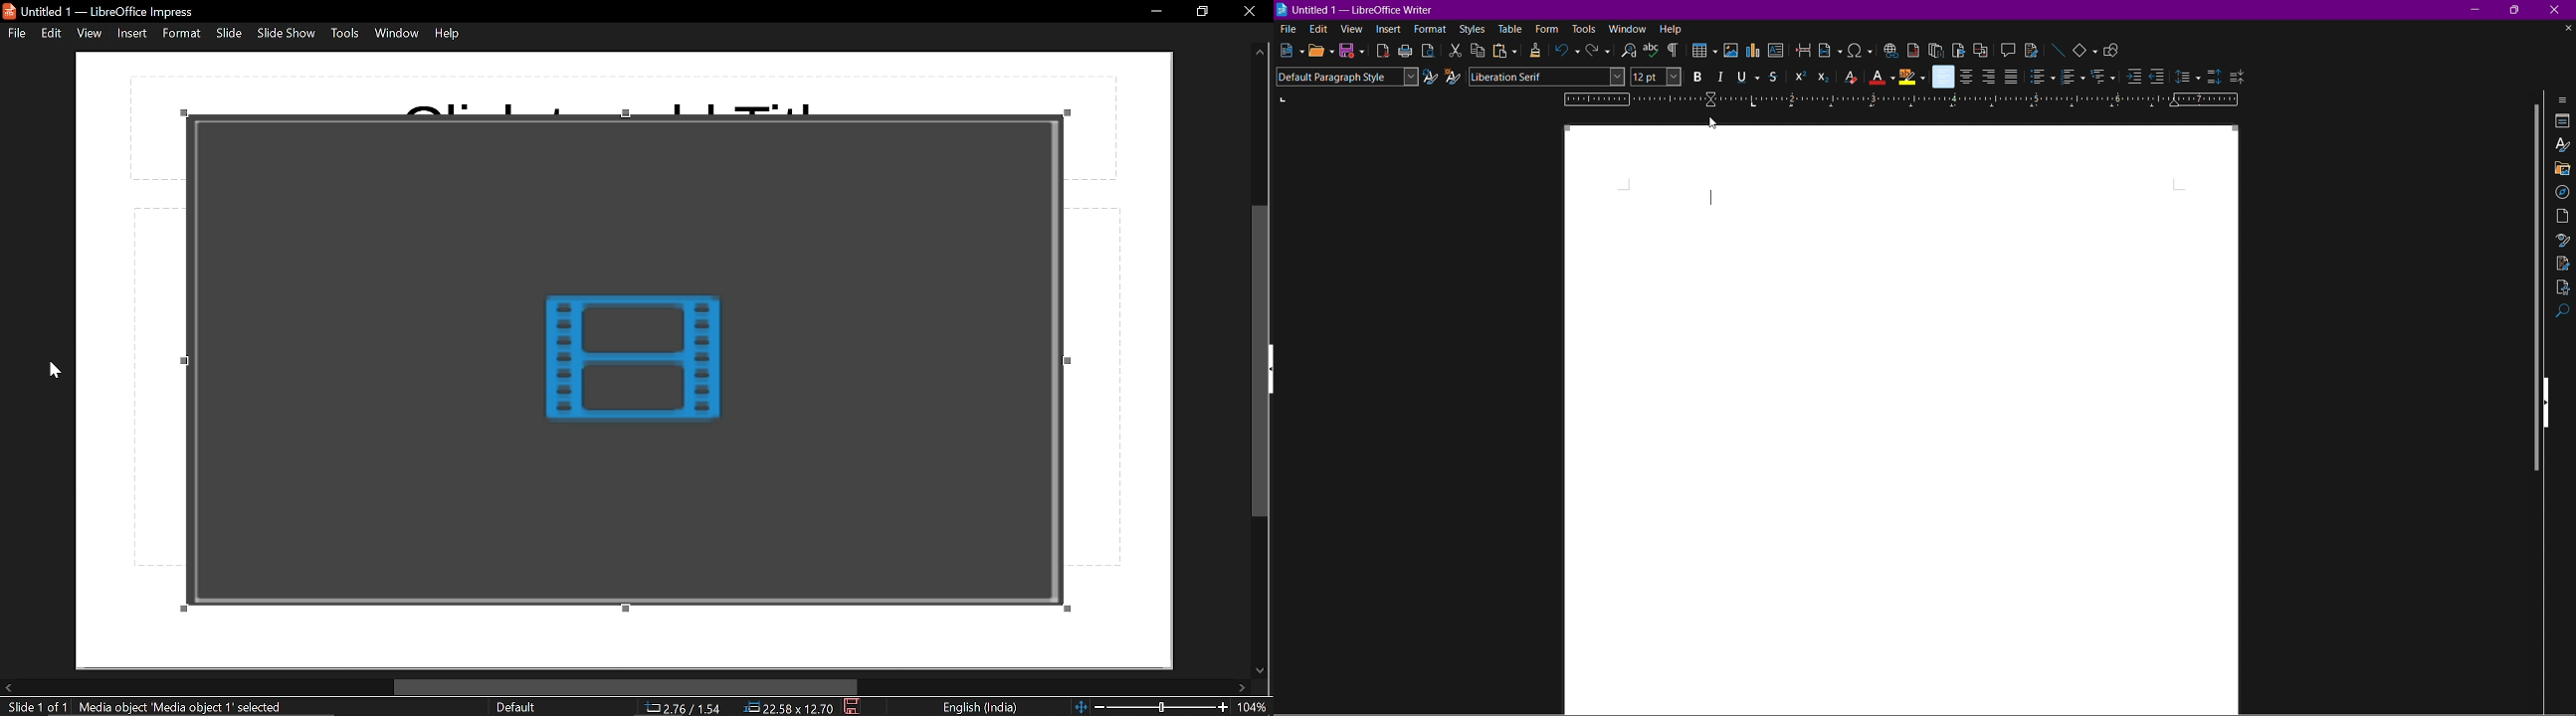 This screenshot has height=728, width=2576. What do you see at coordinates (2563, 263) in the screenshot?
I see `Manage Changes` at bounding box center [2563, 263].